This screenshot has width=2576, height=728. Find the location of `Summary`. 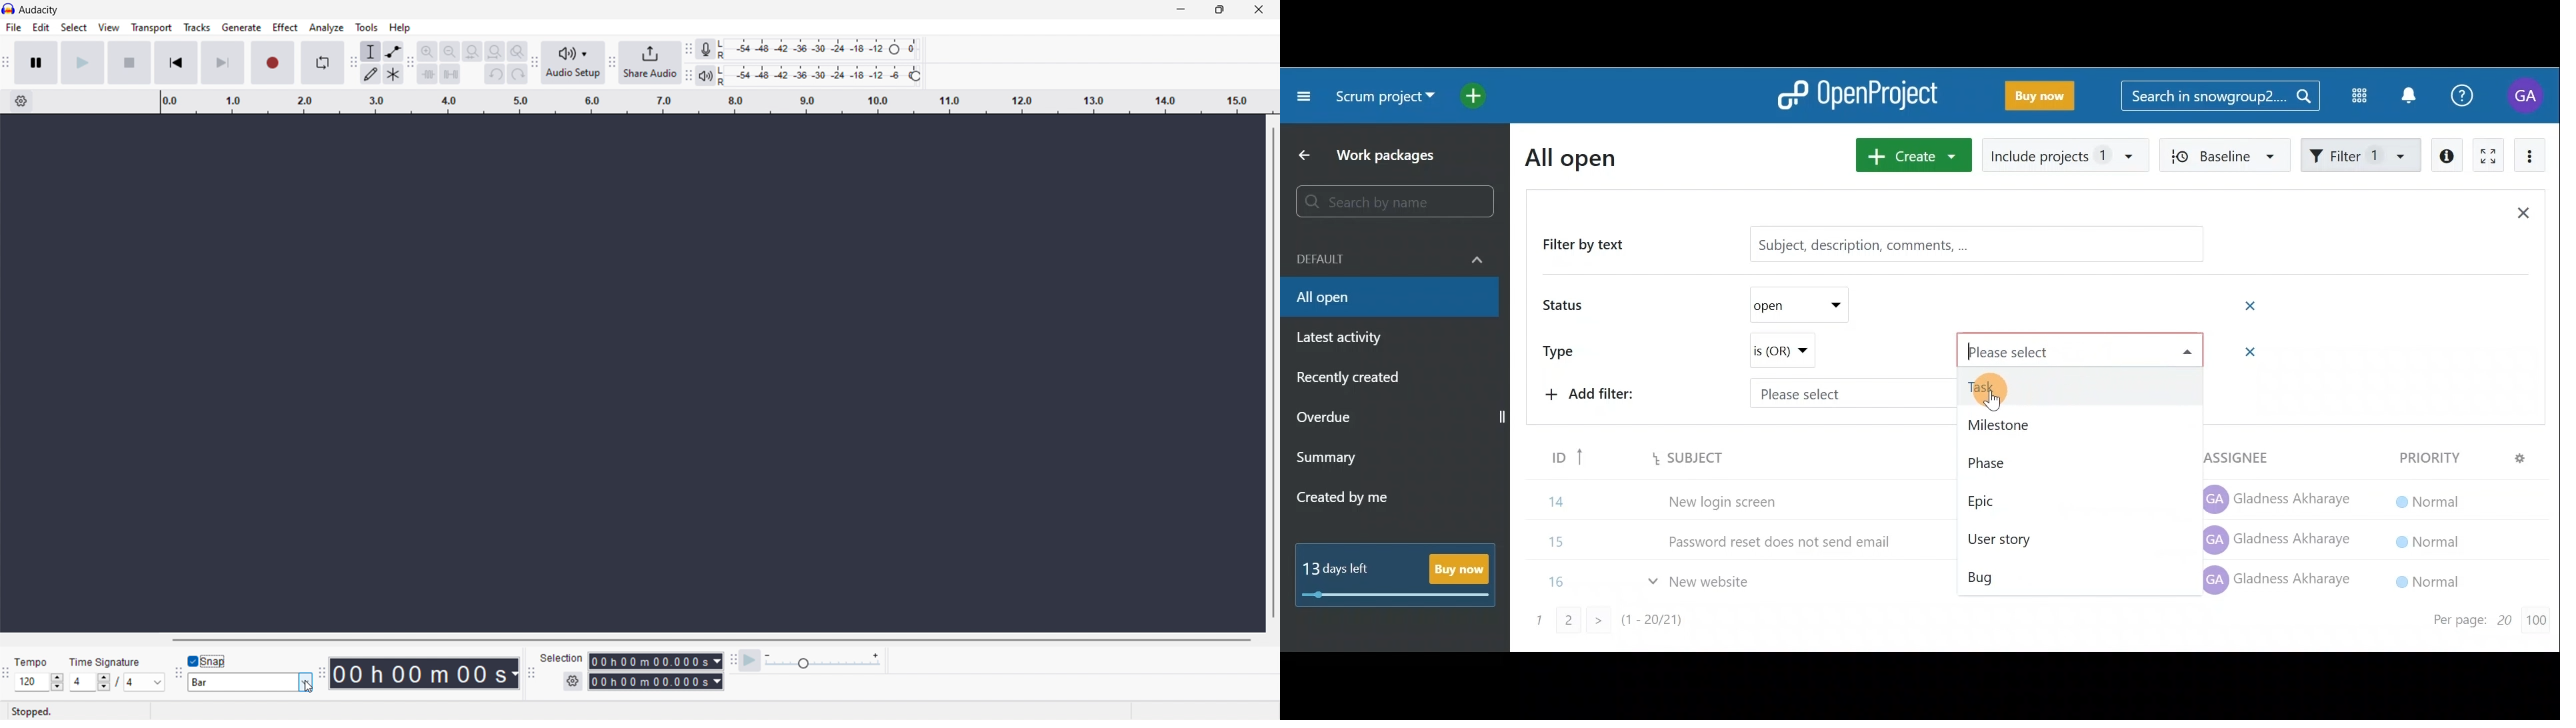

Summary is located at coordinates (1327, 460).